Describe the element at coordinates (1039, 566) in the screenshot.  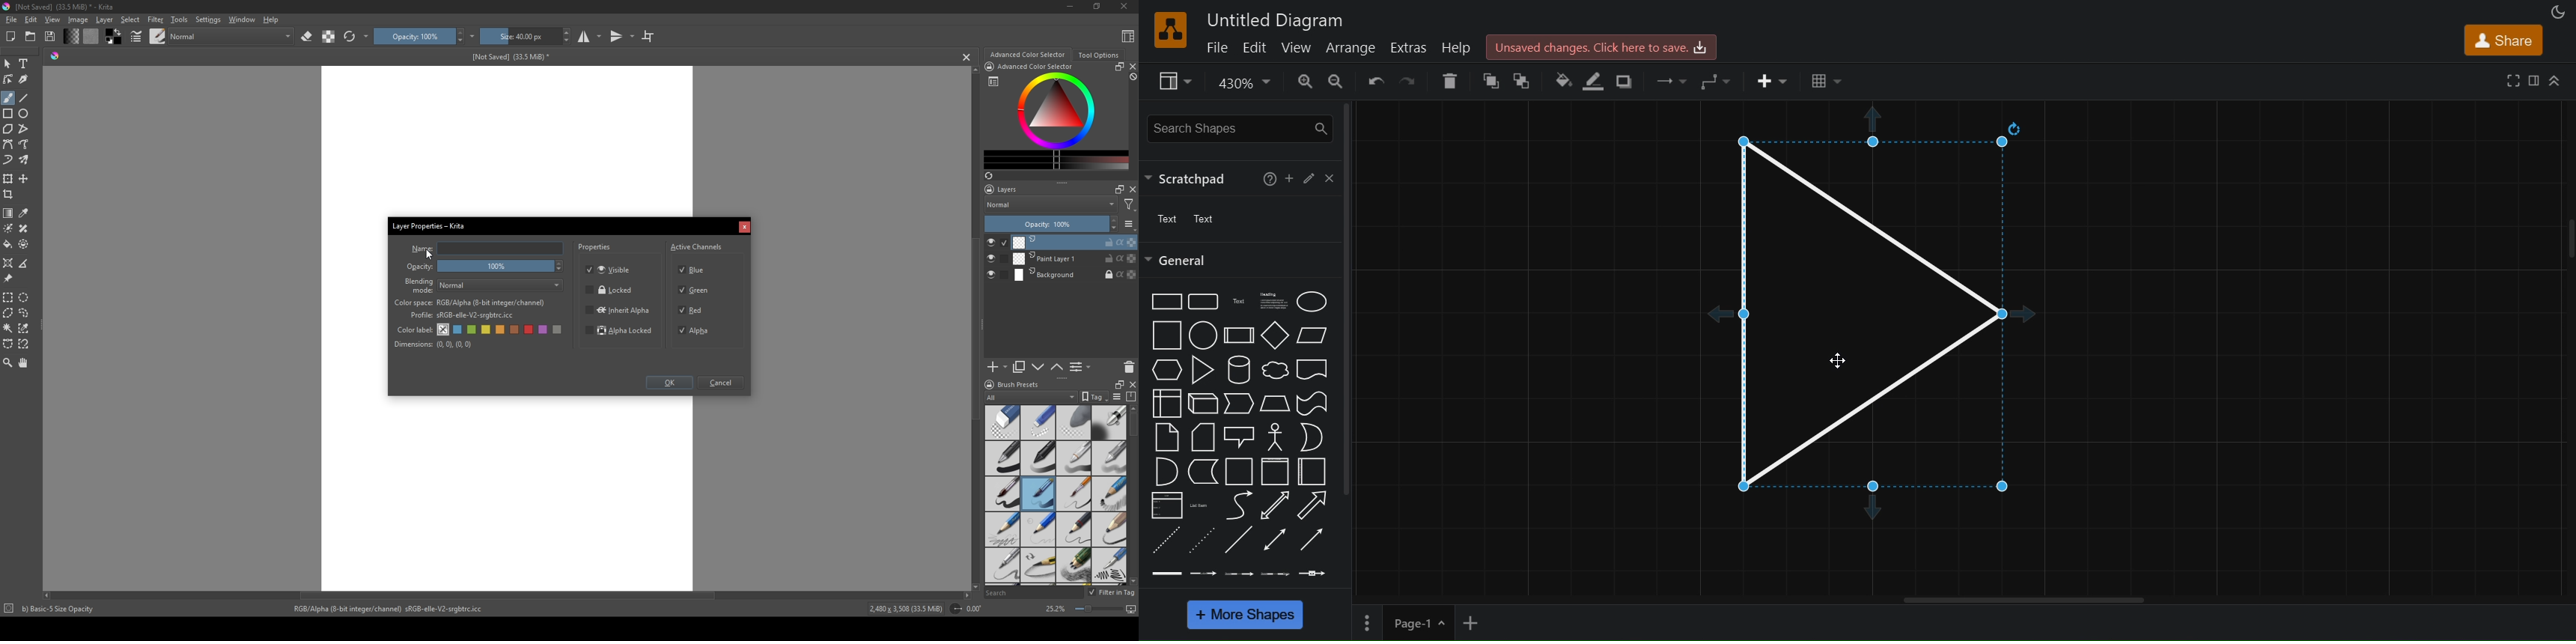
I see `pencil` at that location.